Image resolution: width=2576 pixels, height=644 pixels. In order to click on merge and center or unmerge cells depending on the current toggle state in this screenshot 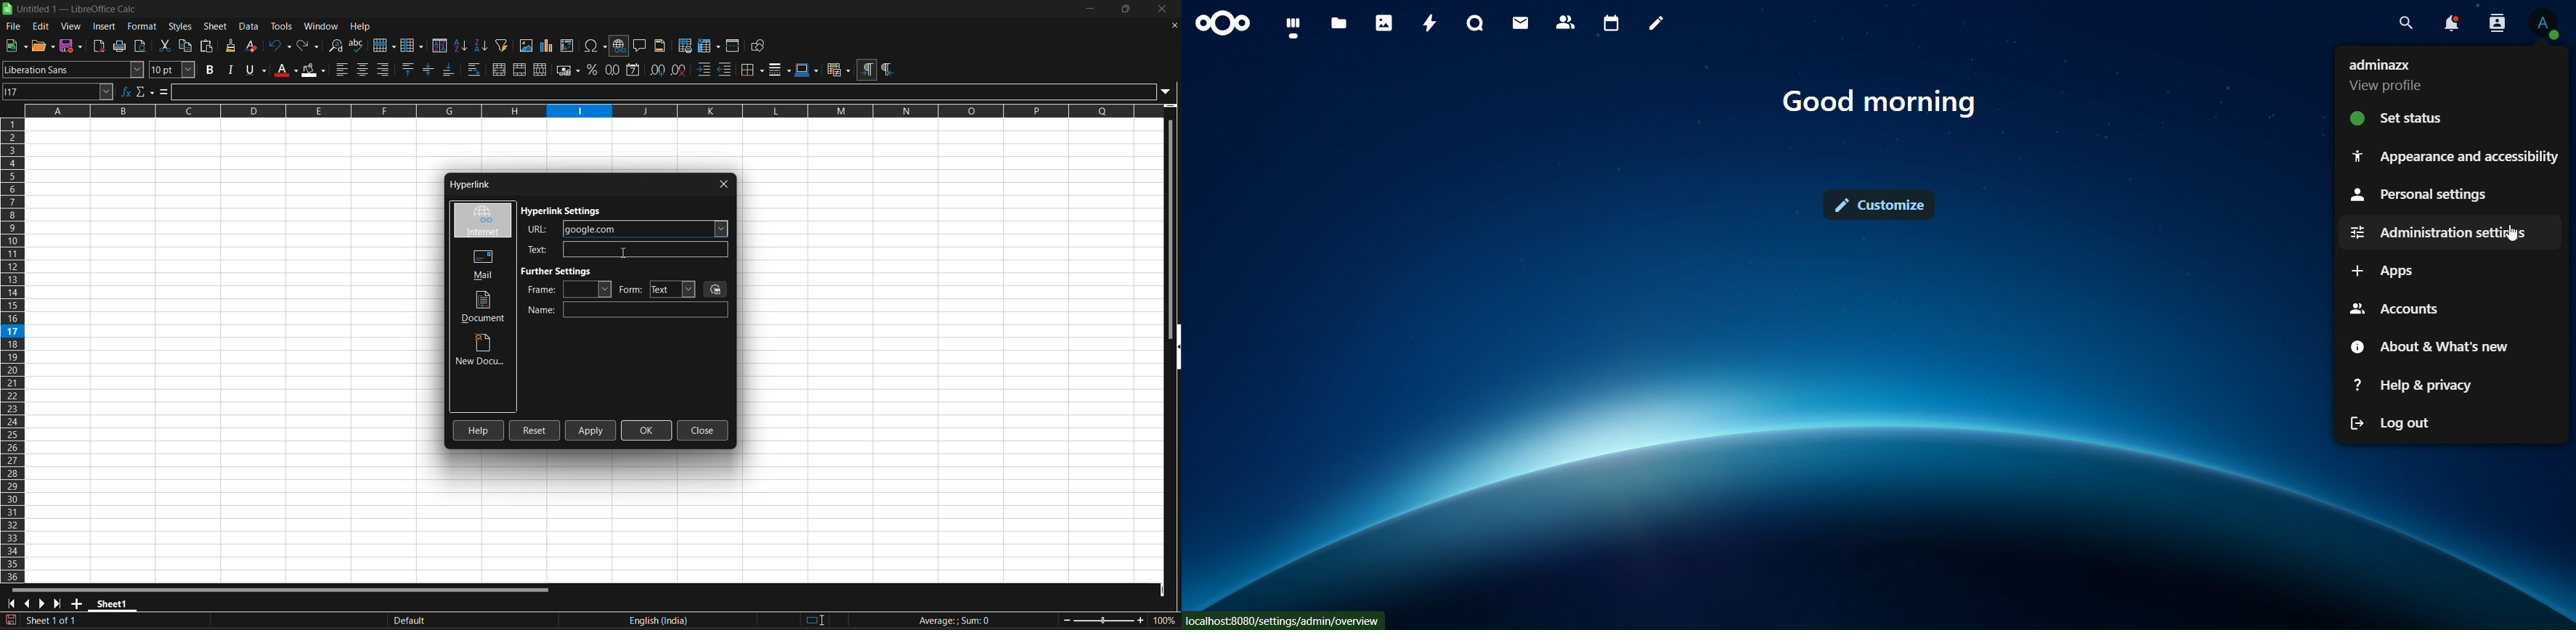, I will do `click(499, 69)`.